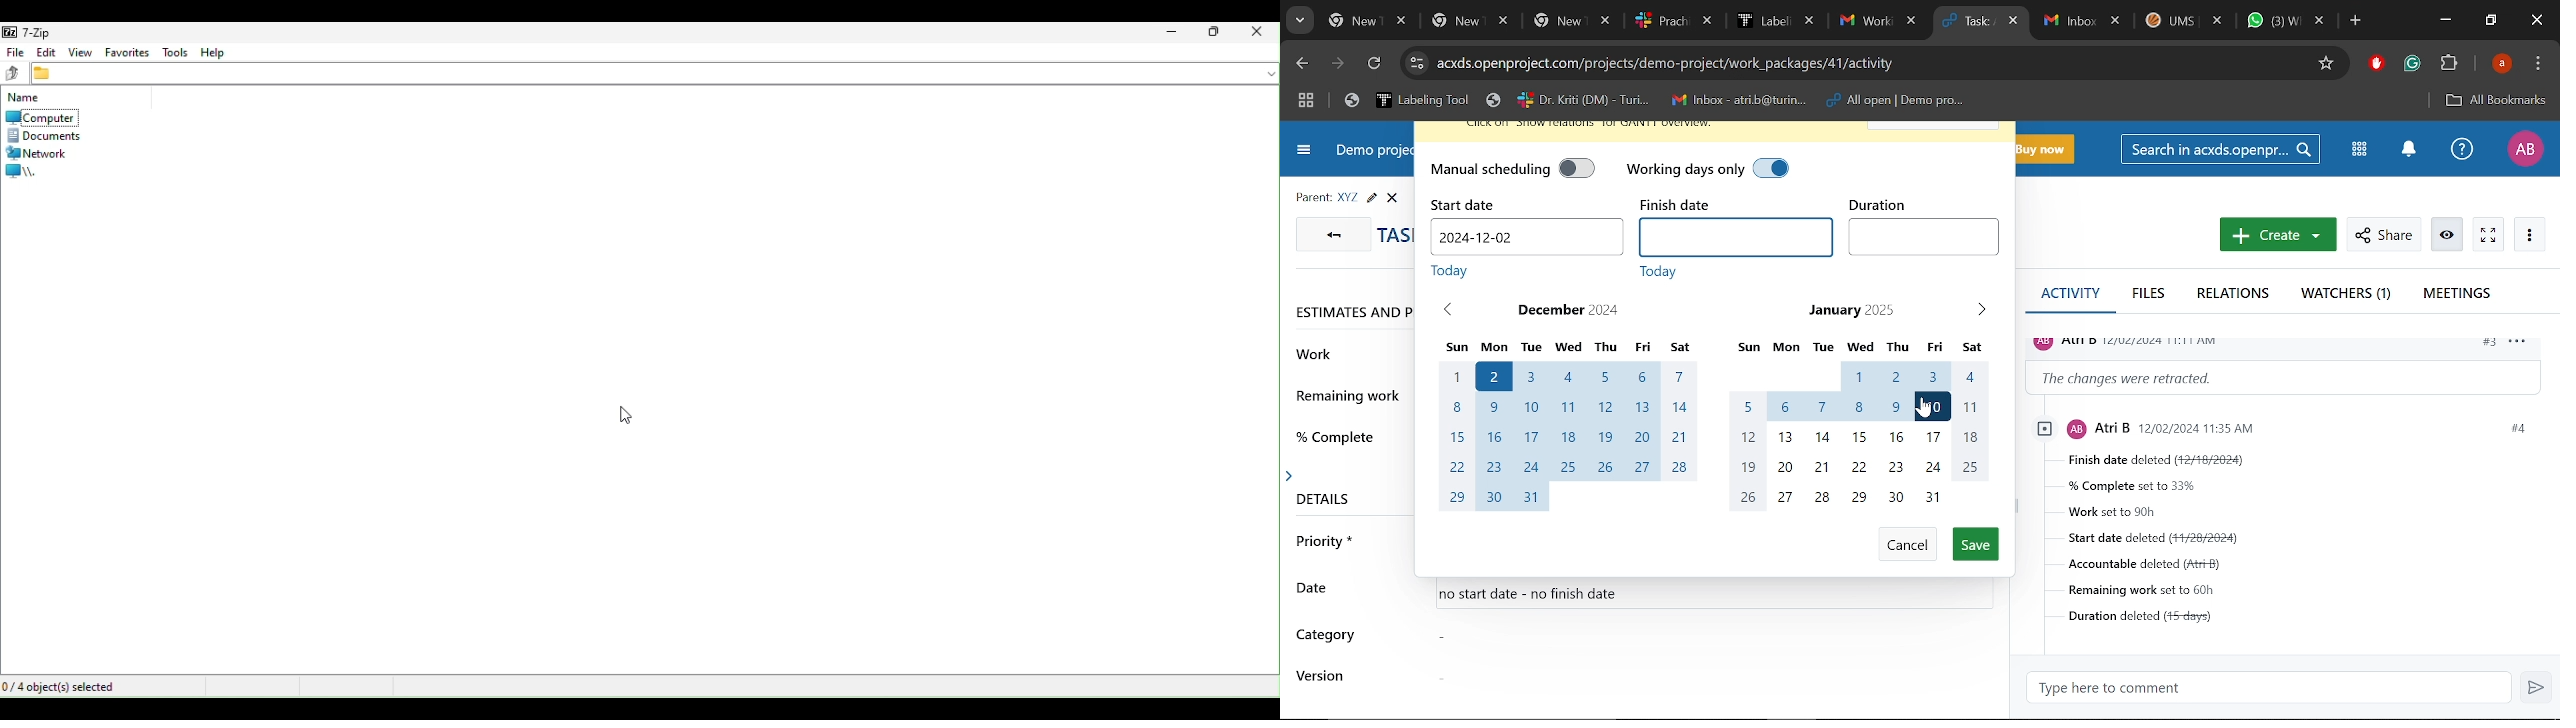 The width and height of the screenshot is (2576, 728). Describe the element at coordinates (1924, 237) in the screenshot. I see `Duration` at that location.